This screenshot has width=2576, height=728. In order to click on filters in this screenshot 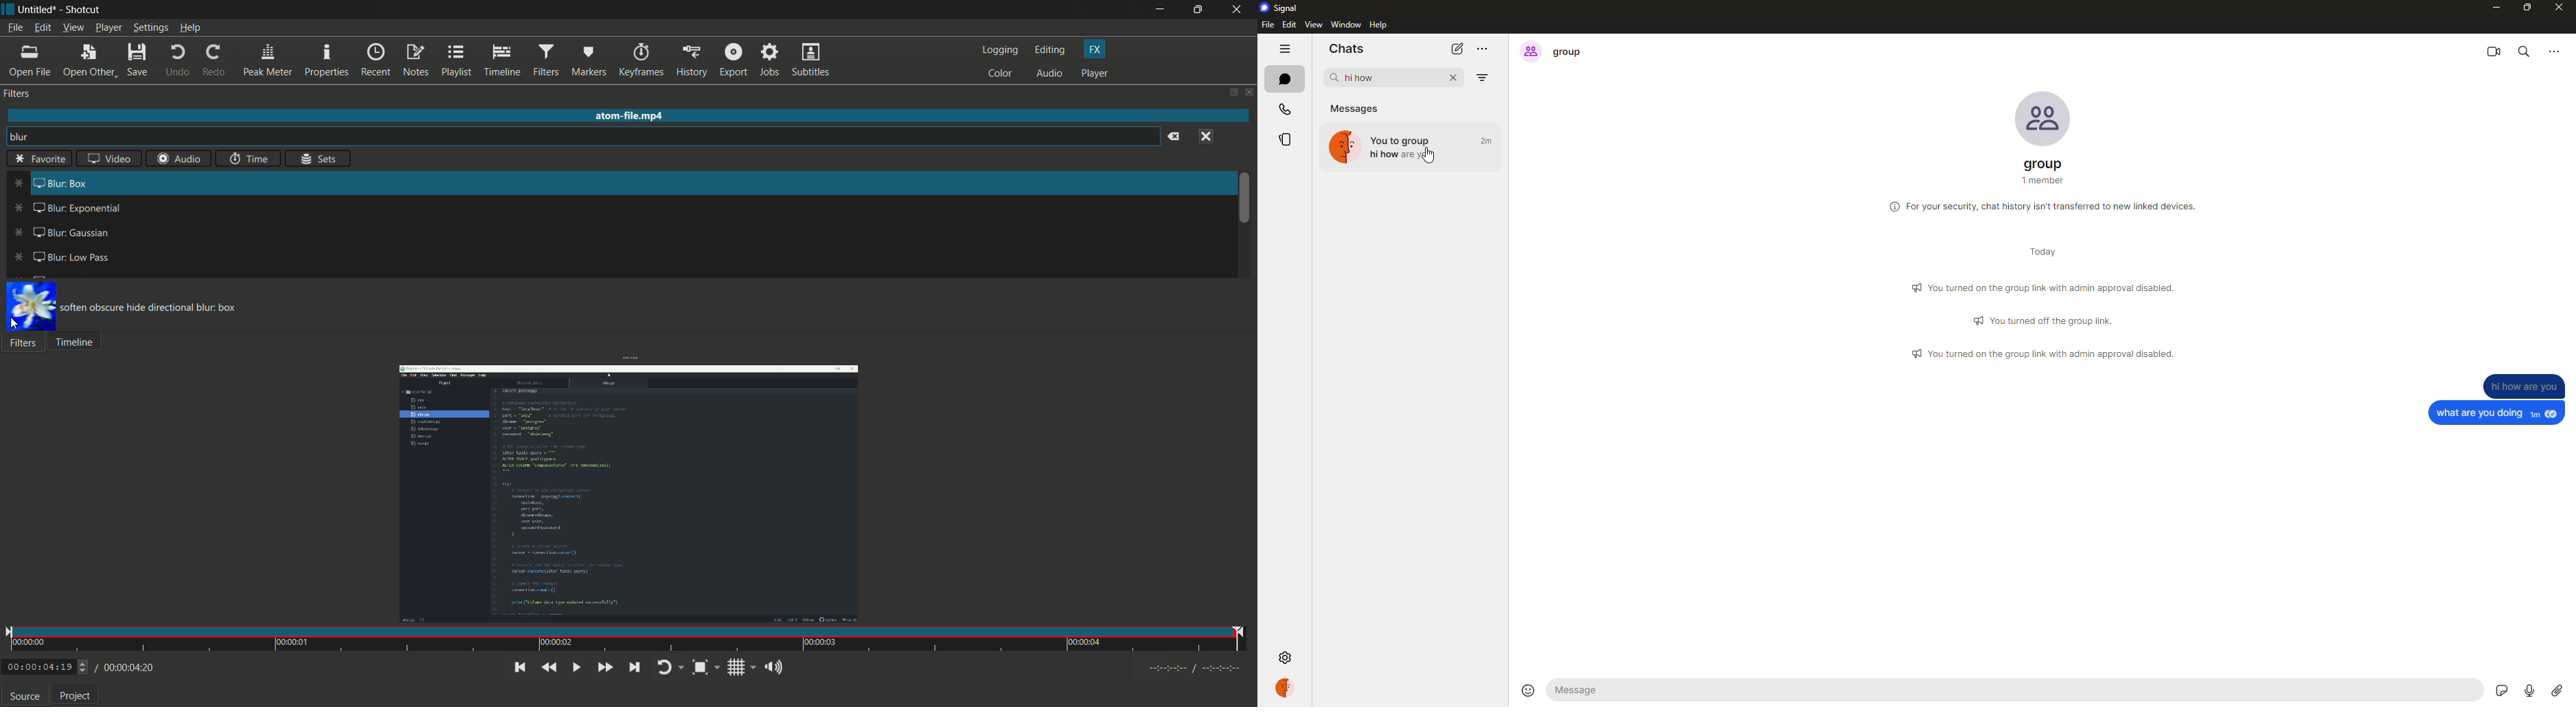, I will do `click(544, 61)`.